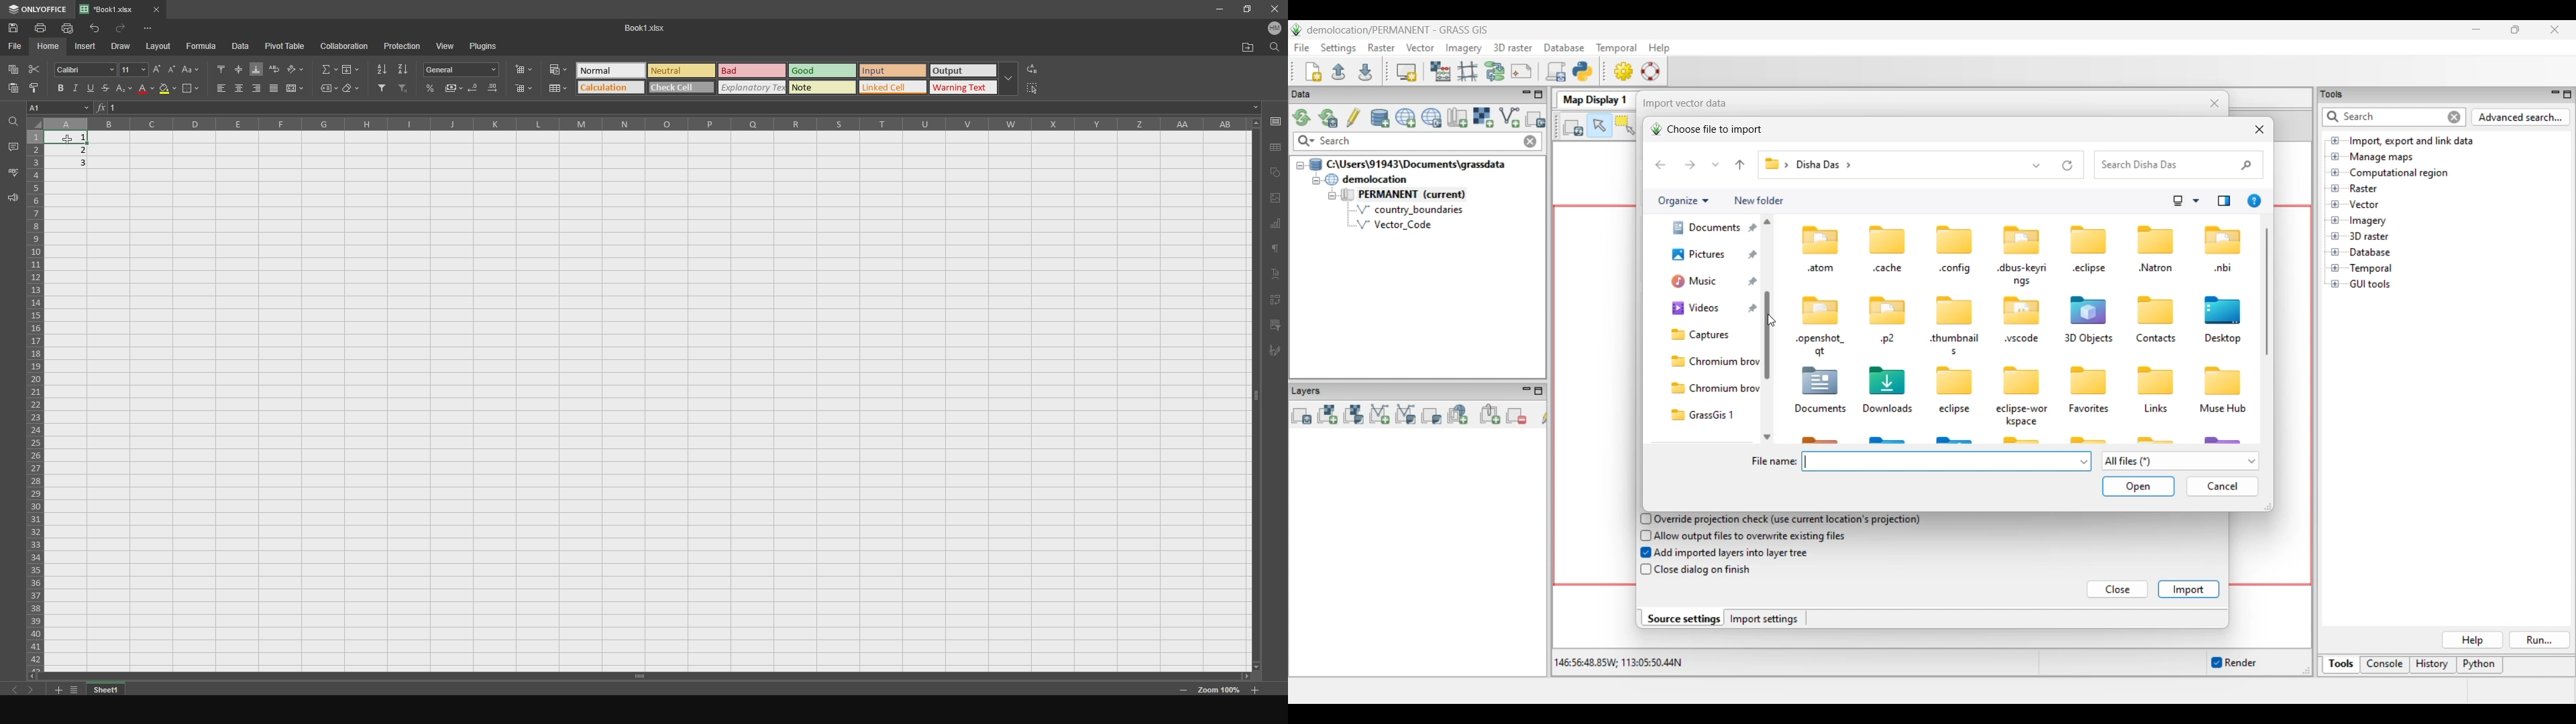 Image resolution: width=2576 pixels, height=728 pixels. What do you see at coordinates (683, 109) in the screenshot?
I see `cell functions` at bounding box center [683, 109].